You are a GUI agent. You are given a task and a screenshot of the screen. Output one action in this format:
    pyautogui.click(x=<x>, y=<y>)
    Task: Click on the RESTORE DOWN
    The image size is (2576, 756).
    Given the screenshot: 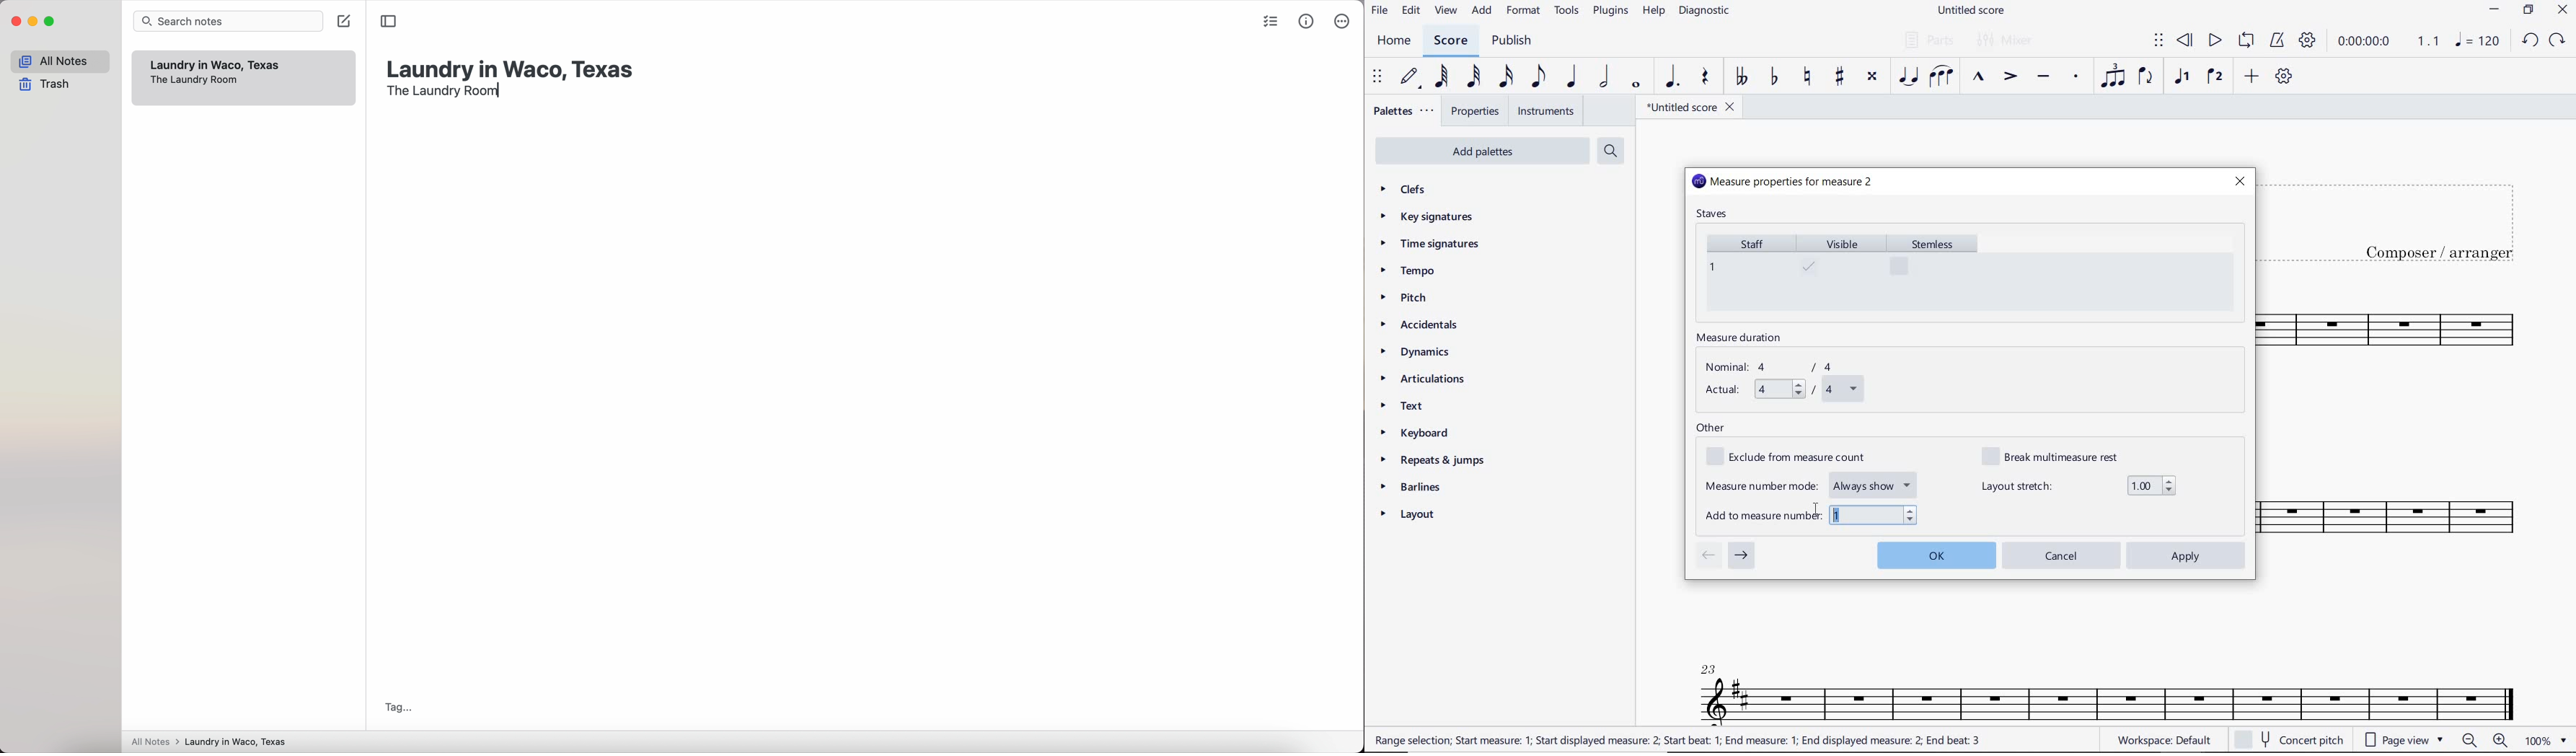 What is the action you would take?
    pyautogui.click(x=2528, y=12)
    